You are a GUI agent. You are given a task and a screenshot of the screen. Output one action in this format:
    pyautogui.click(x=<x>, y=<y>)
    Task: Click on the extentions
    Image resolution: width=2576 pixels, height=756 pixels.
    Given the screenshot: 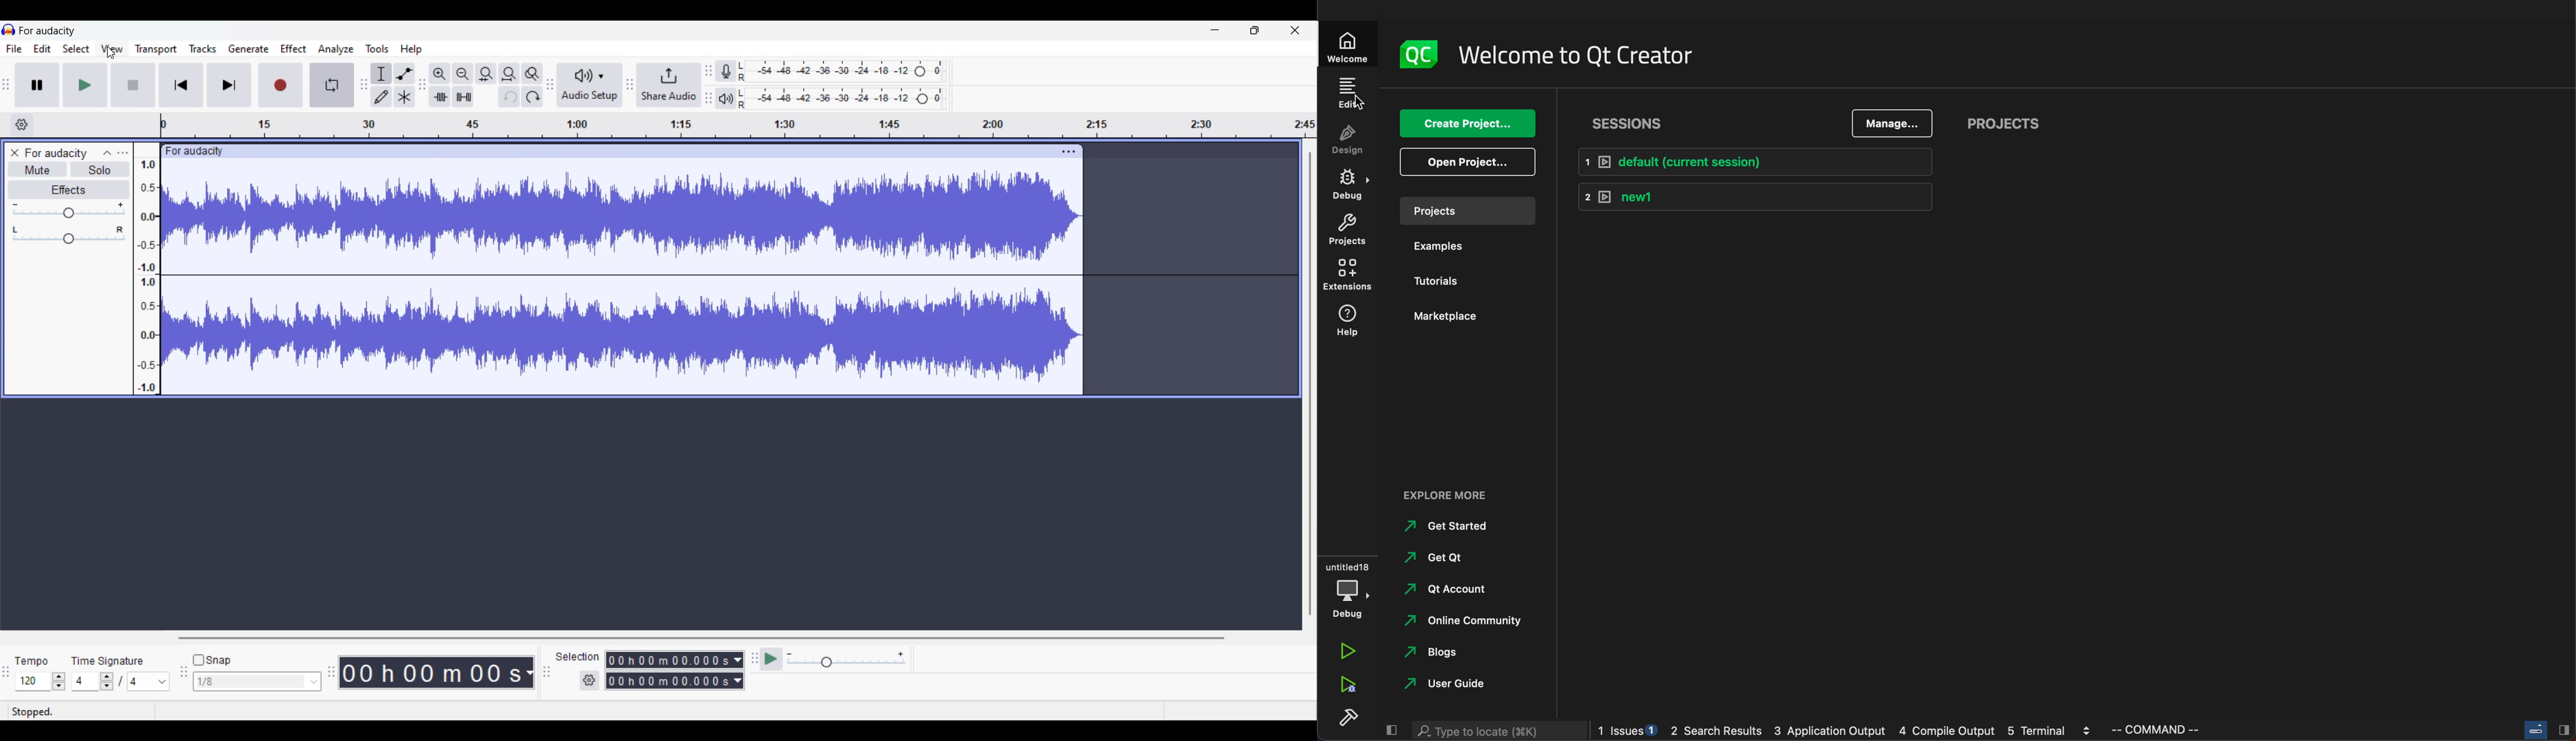 What is the action you would take?
    pyautogui.click(x=1350, y=276)
    